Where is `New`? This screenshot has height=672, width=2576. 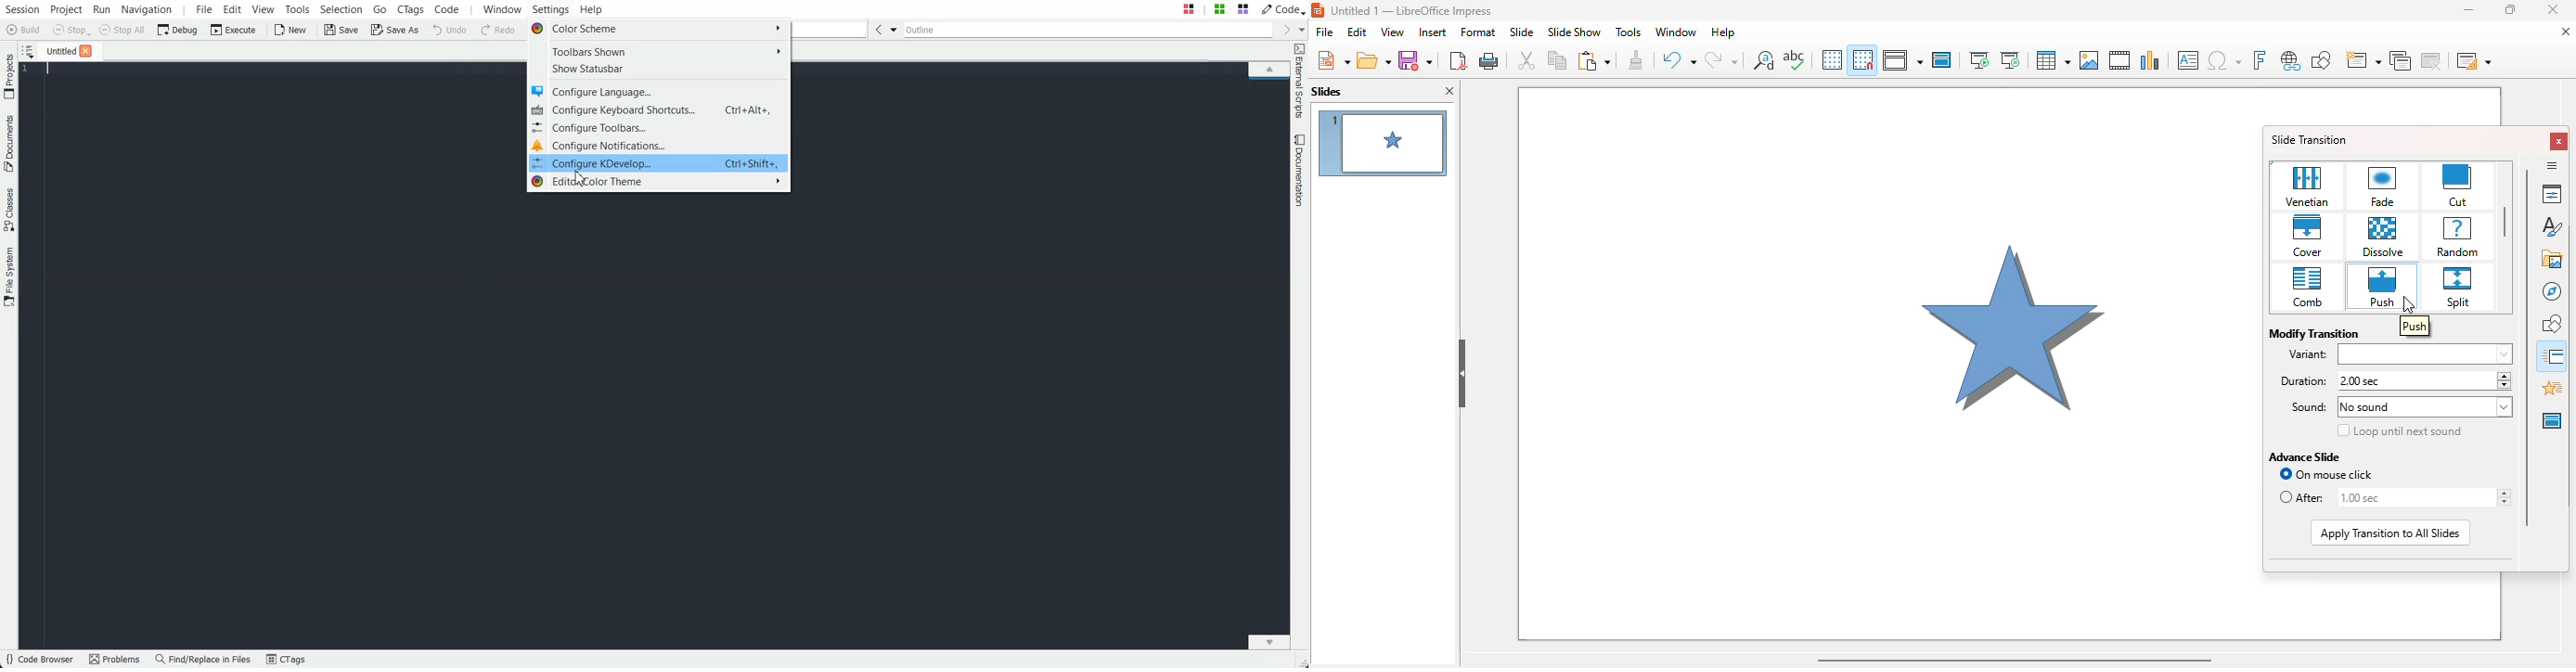 New is located at coordinates (289, 30).